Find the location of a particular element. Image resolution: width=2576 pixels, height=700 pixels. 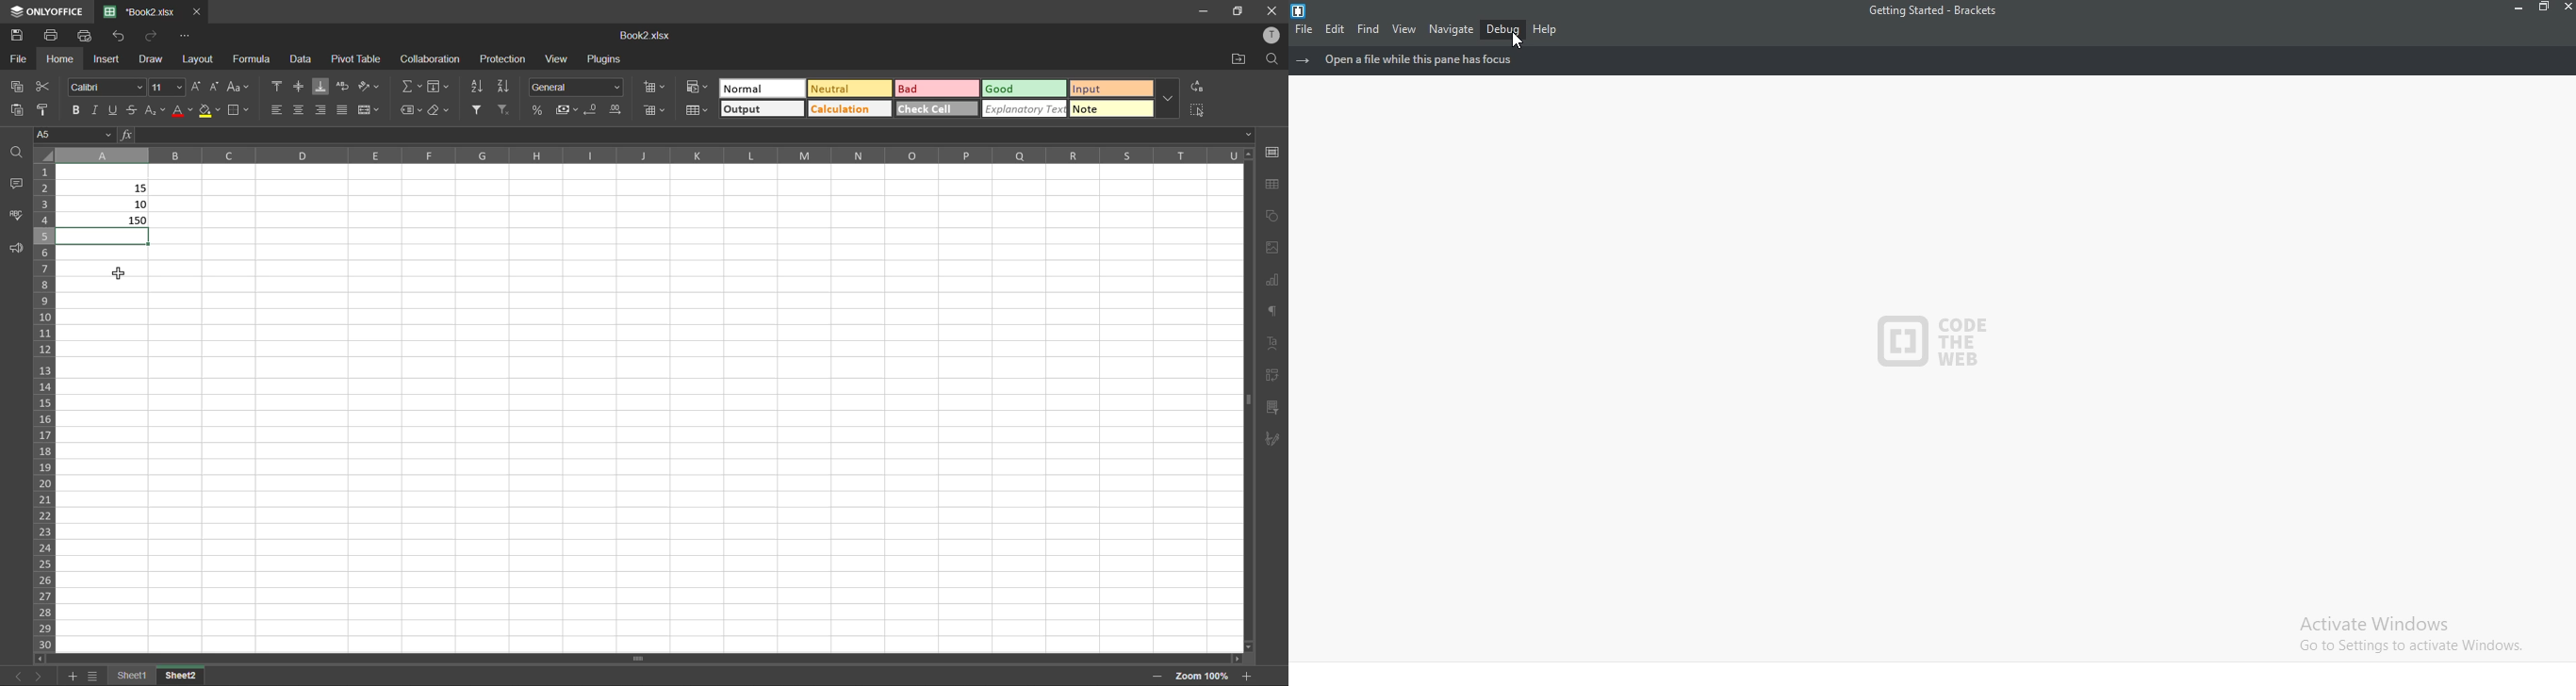

insert is located at coordinates (107, 60).